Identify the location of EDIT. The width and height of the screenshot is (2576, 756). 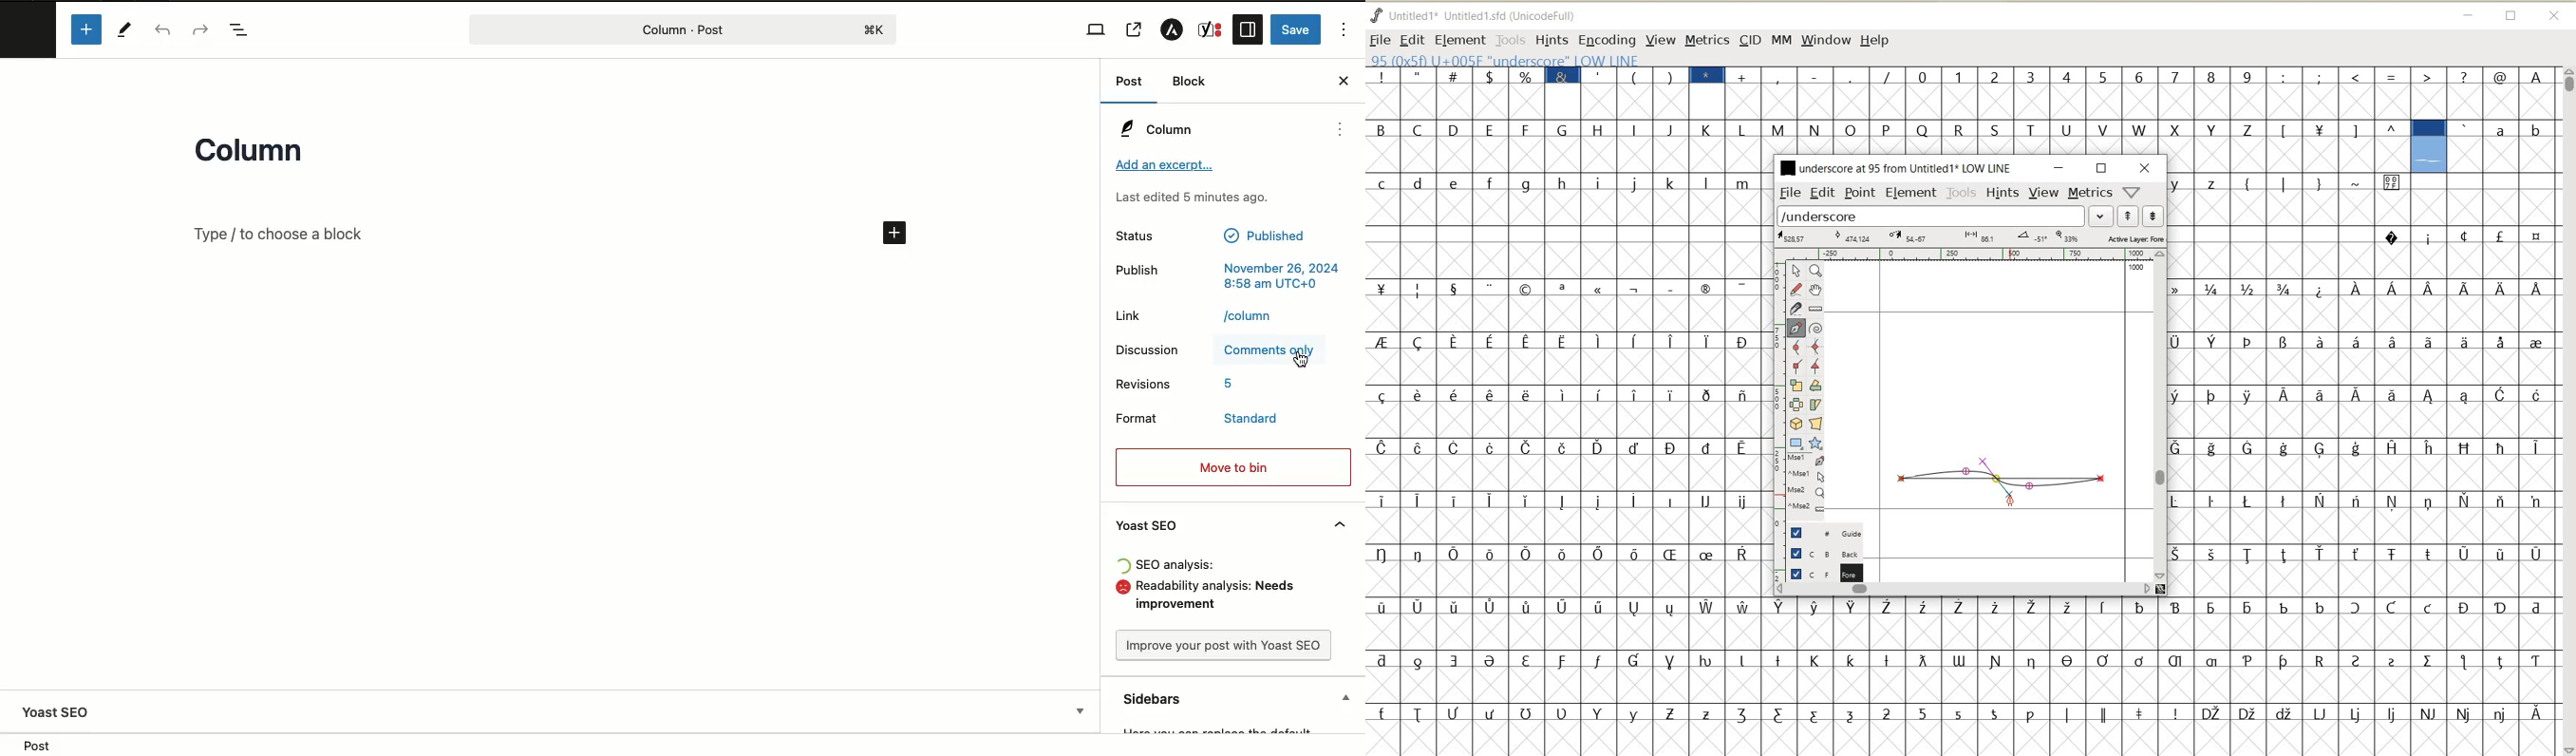
(1411, 41).